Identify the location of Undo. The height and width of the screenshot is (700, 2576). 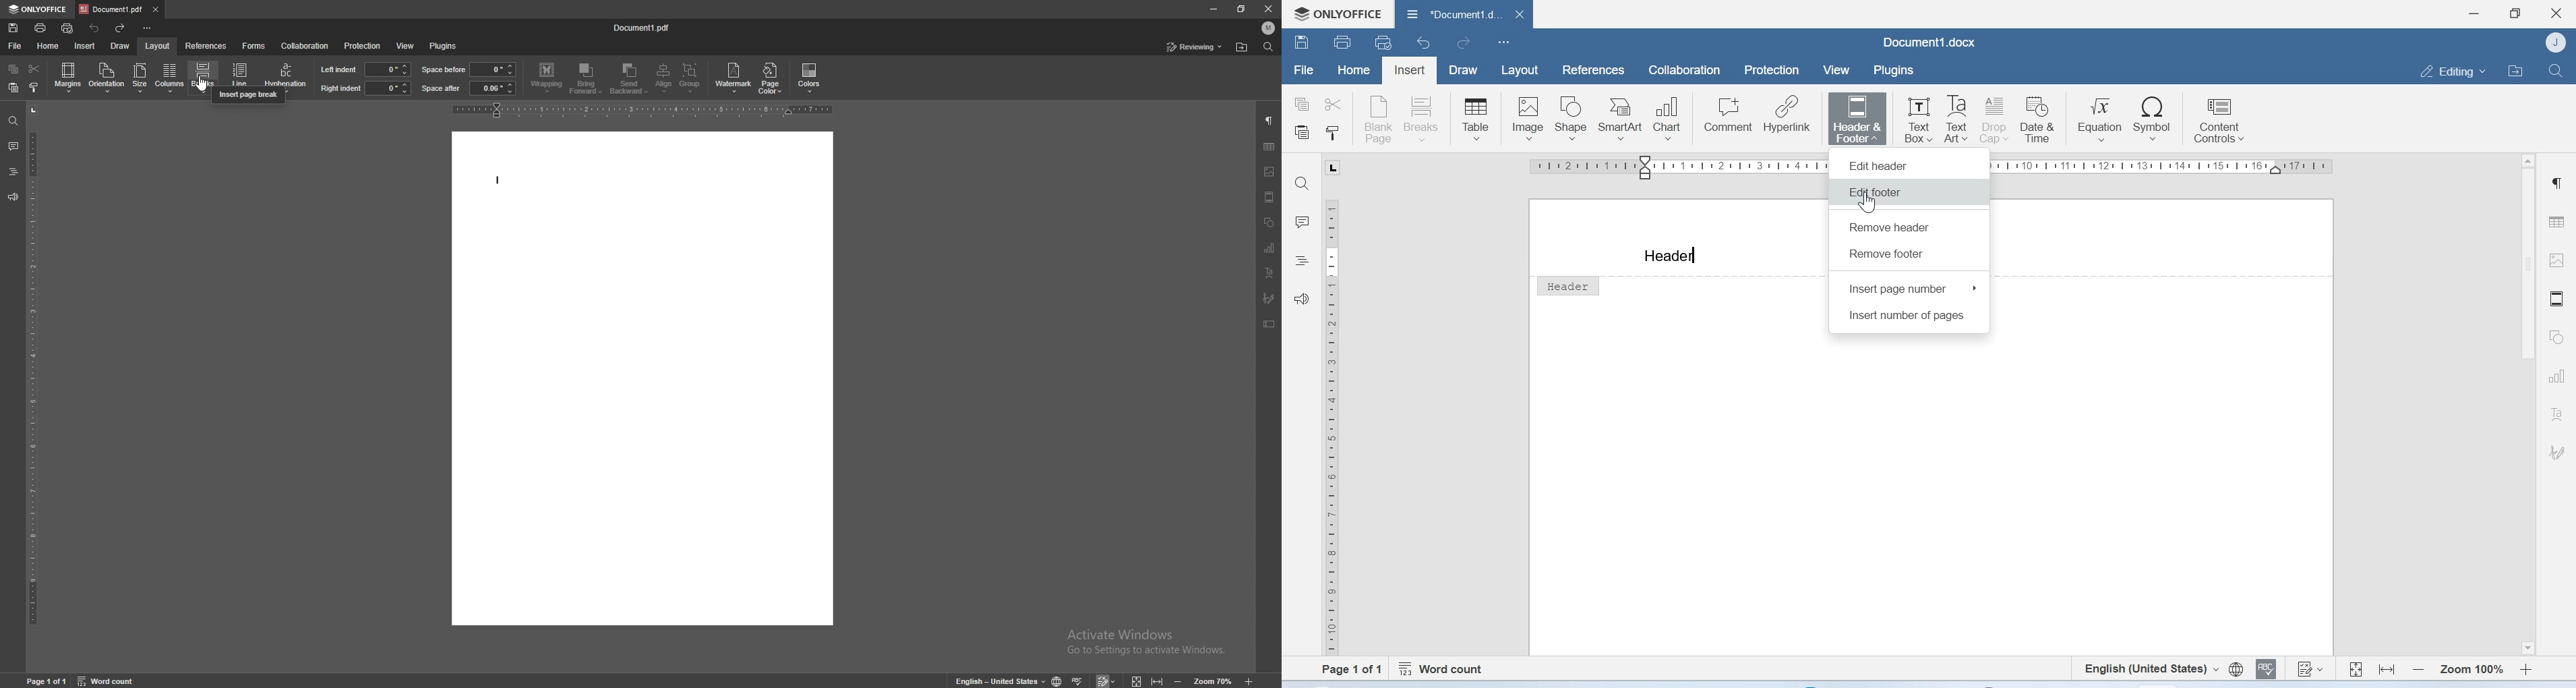
(1425, 44).